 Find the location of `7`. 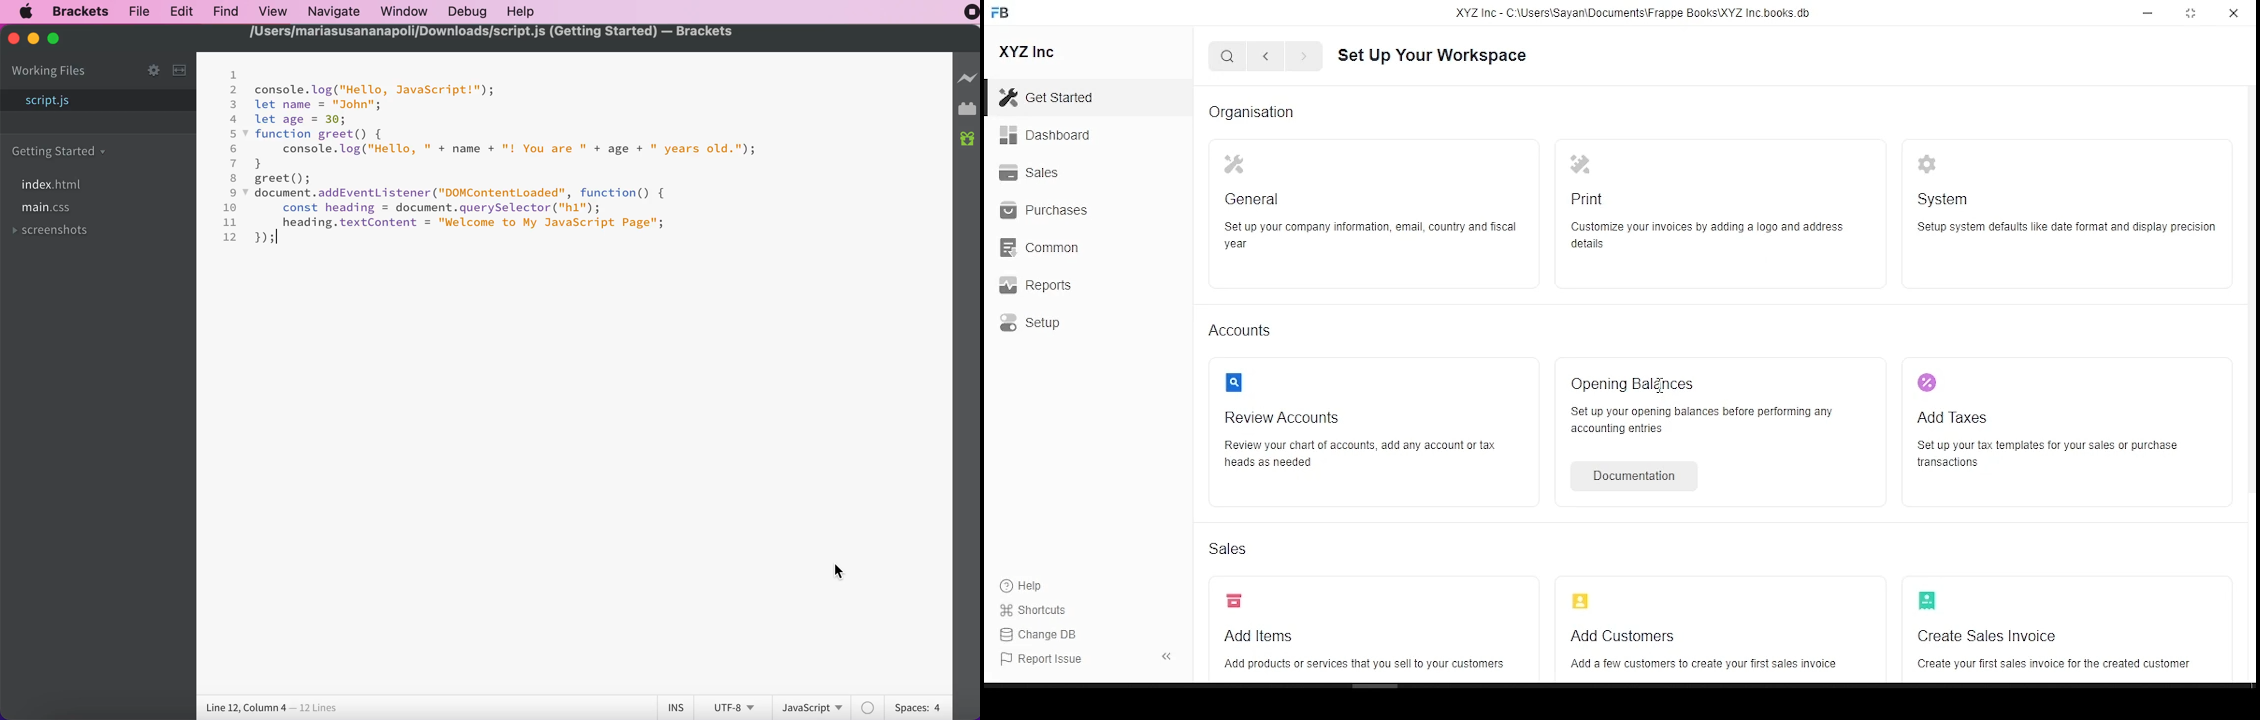

7 is located at coordinates (234, 163).